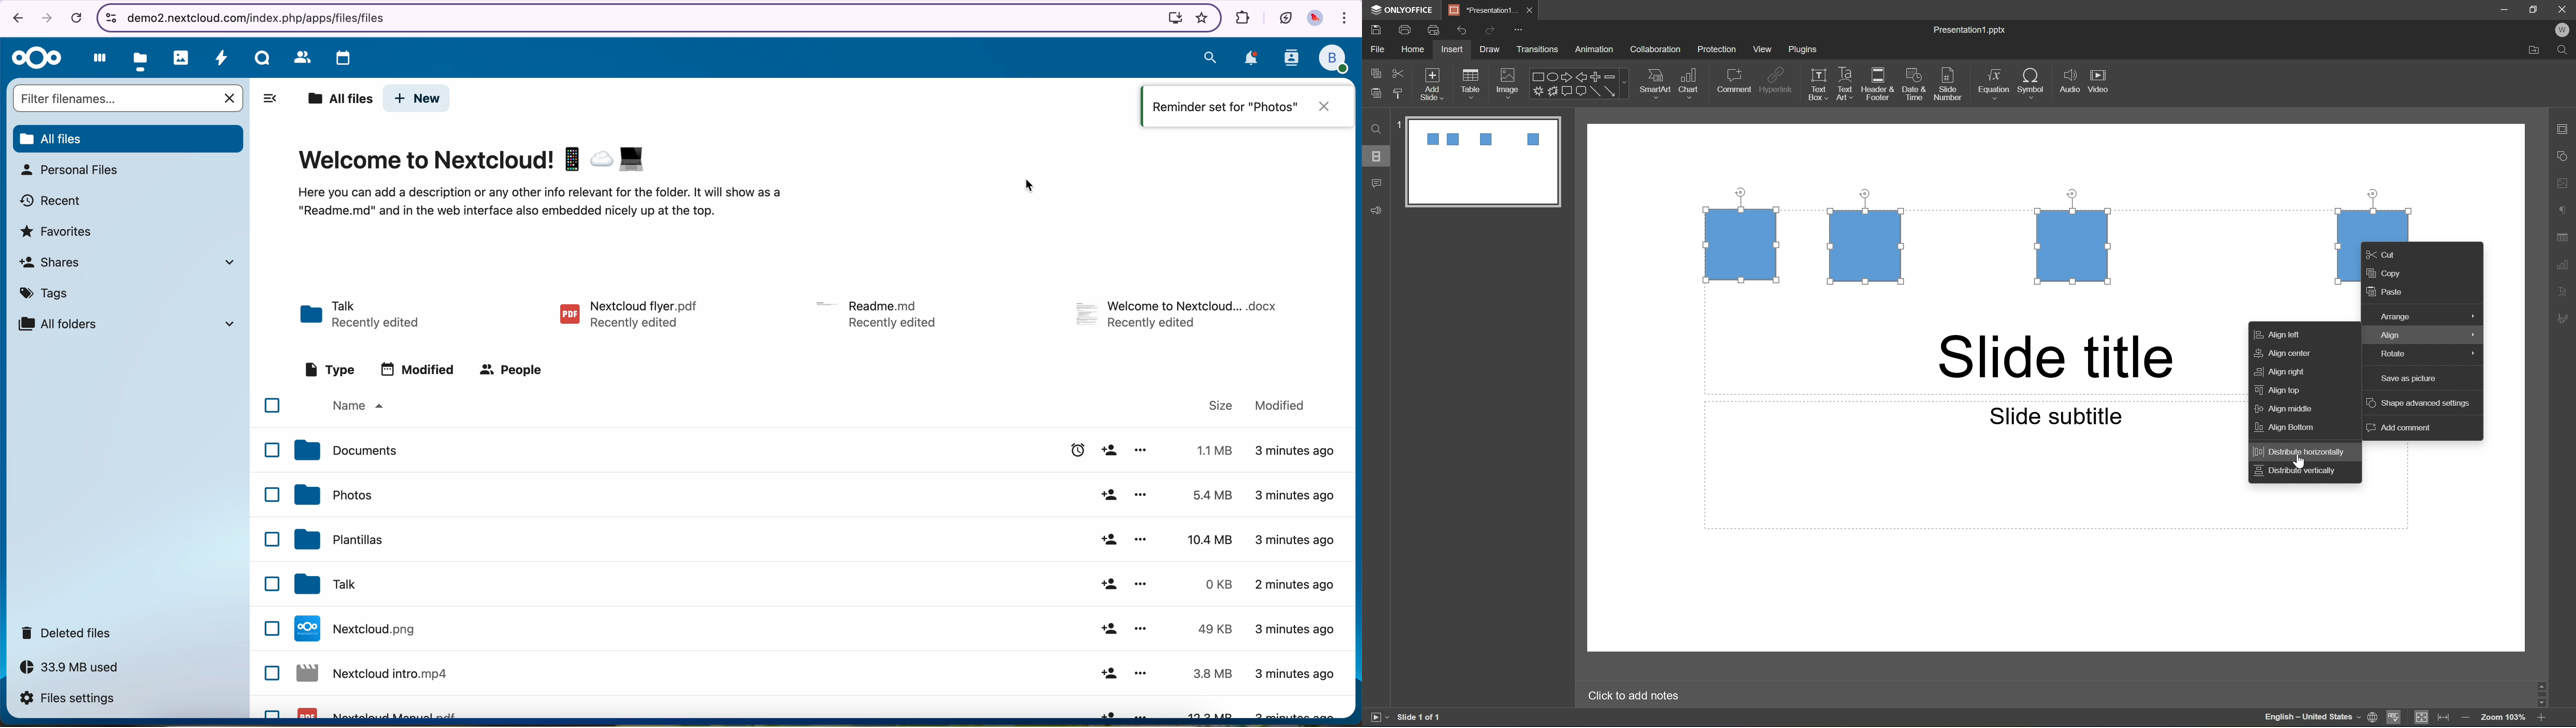  I want to click on activity, so click(222, 58).